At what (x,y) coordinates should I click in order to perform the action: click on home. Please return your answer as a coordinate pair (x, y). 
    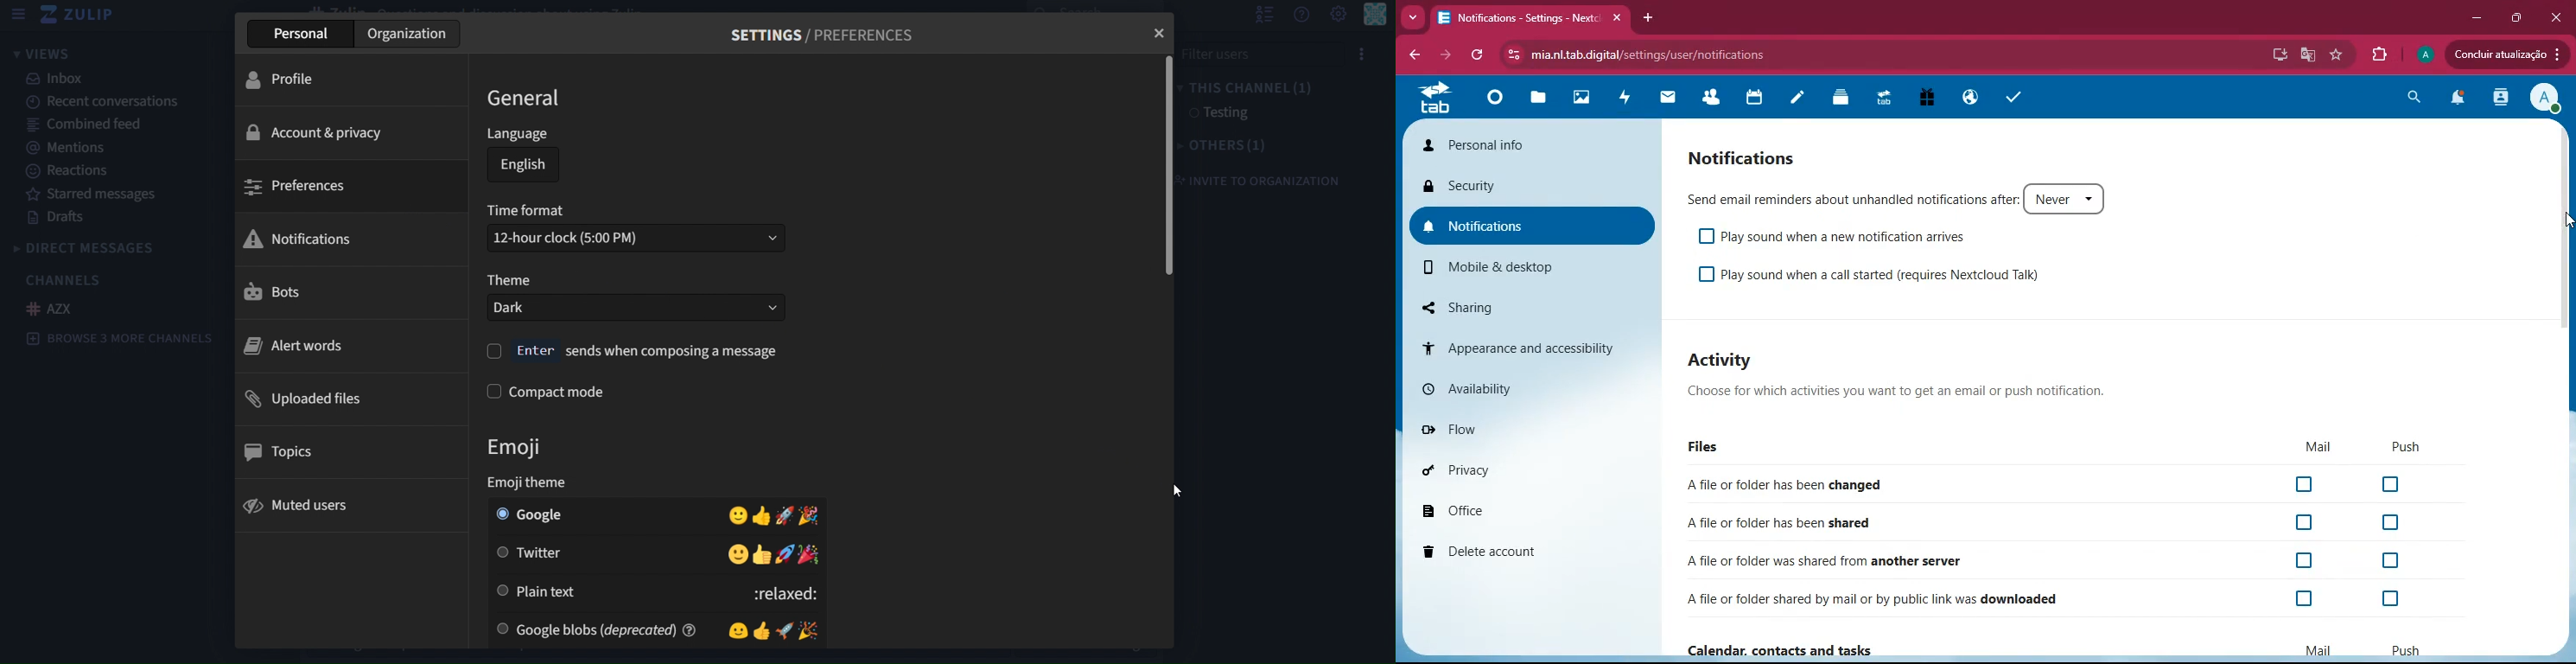
    Looking at the image, I should click on (1496, 95).